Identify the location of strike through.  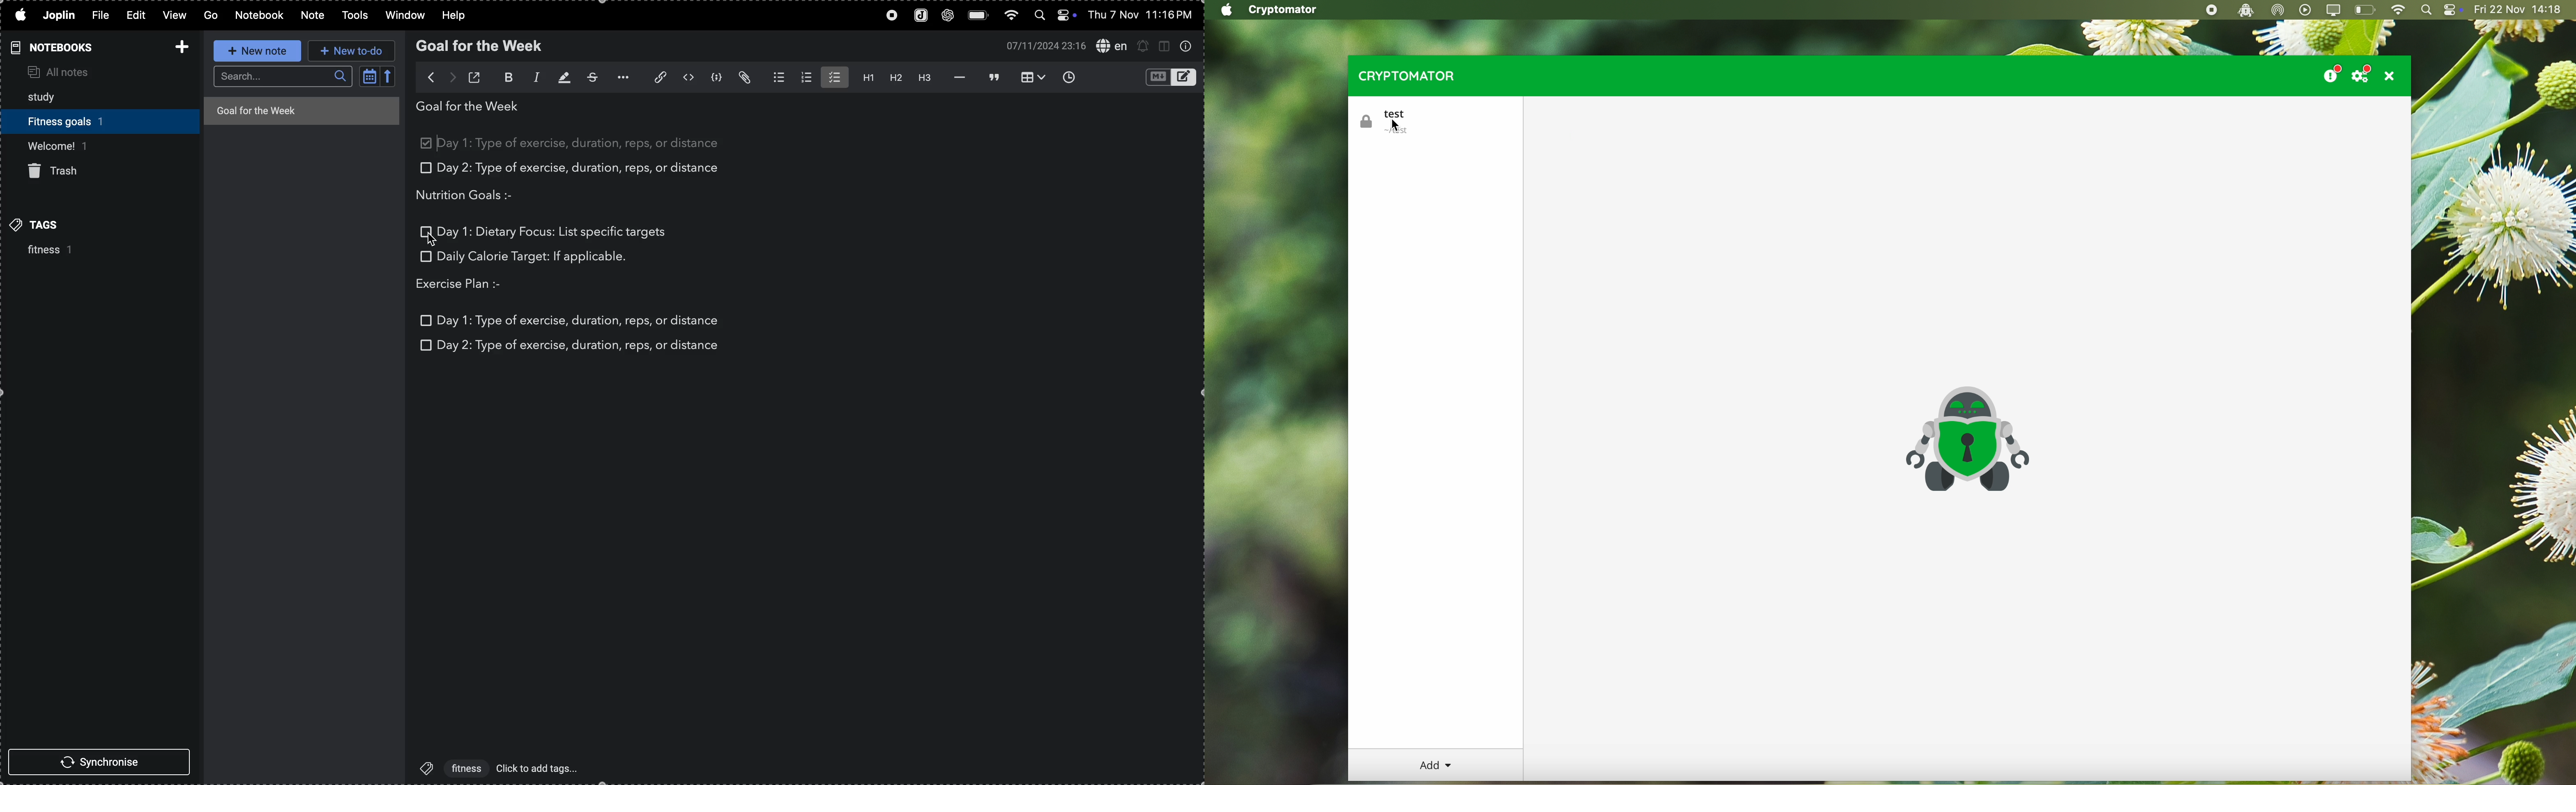
(589, 77).